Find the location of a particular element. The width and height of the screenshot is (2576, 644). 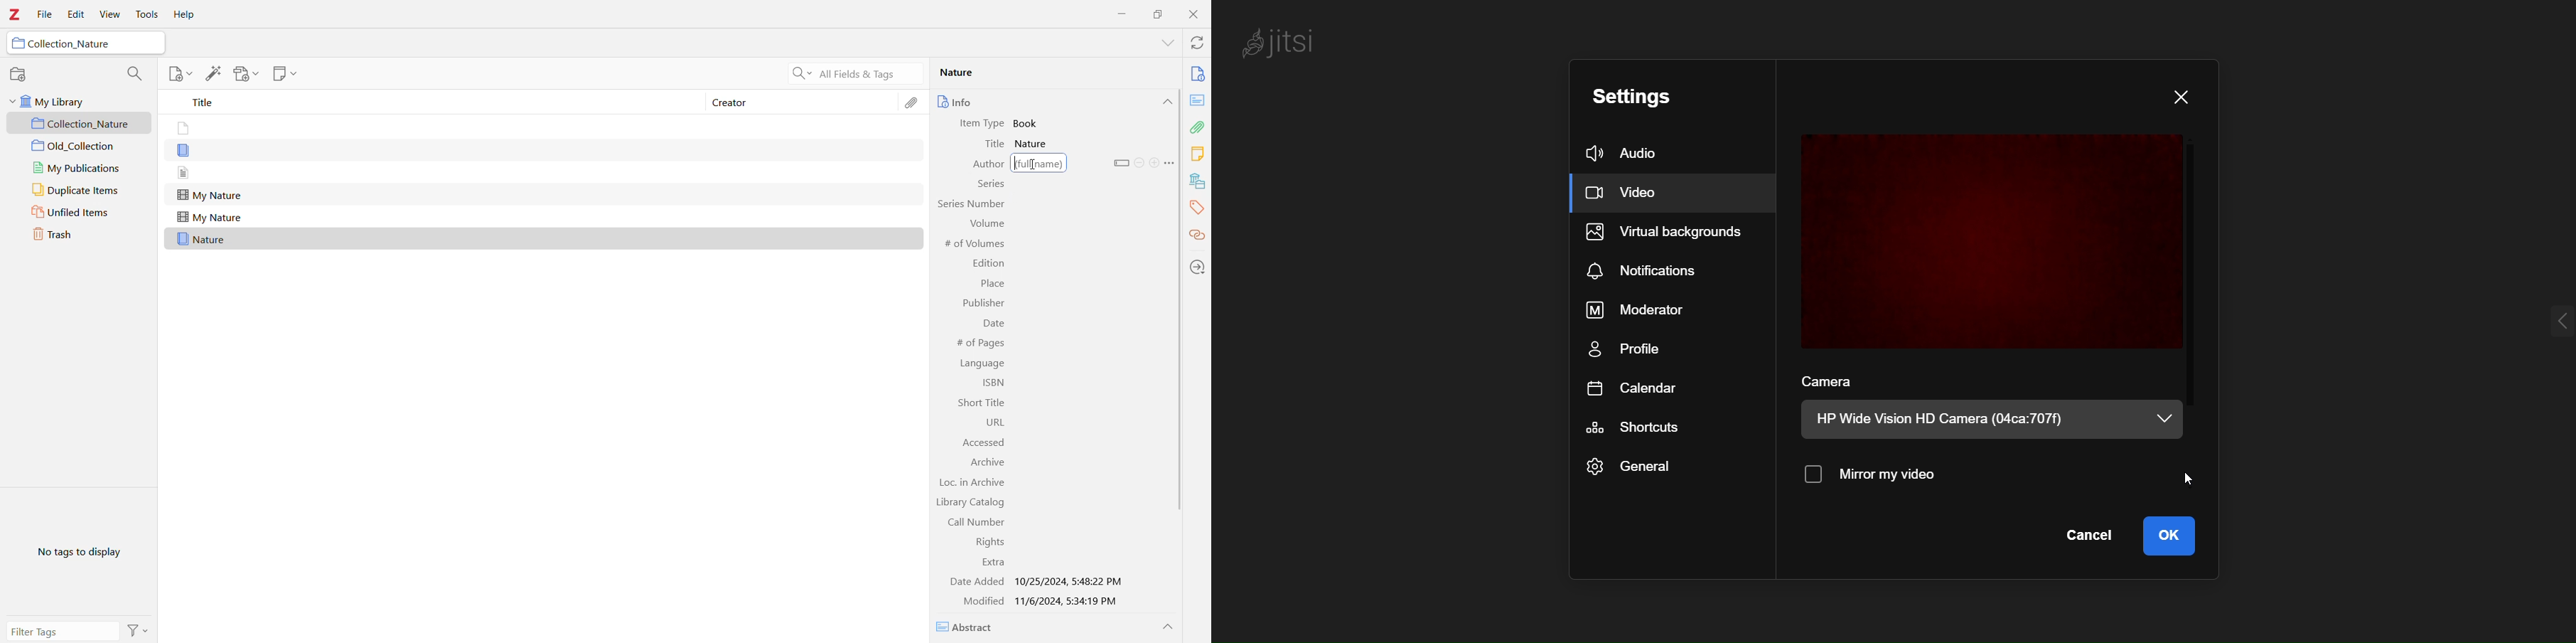

Language is located at coordinates (985, 363).